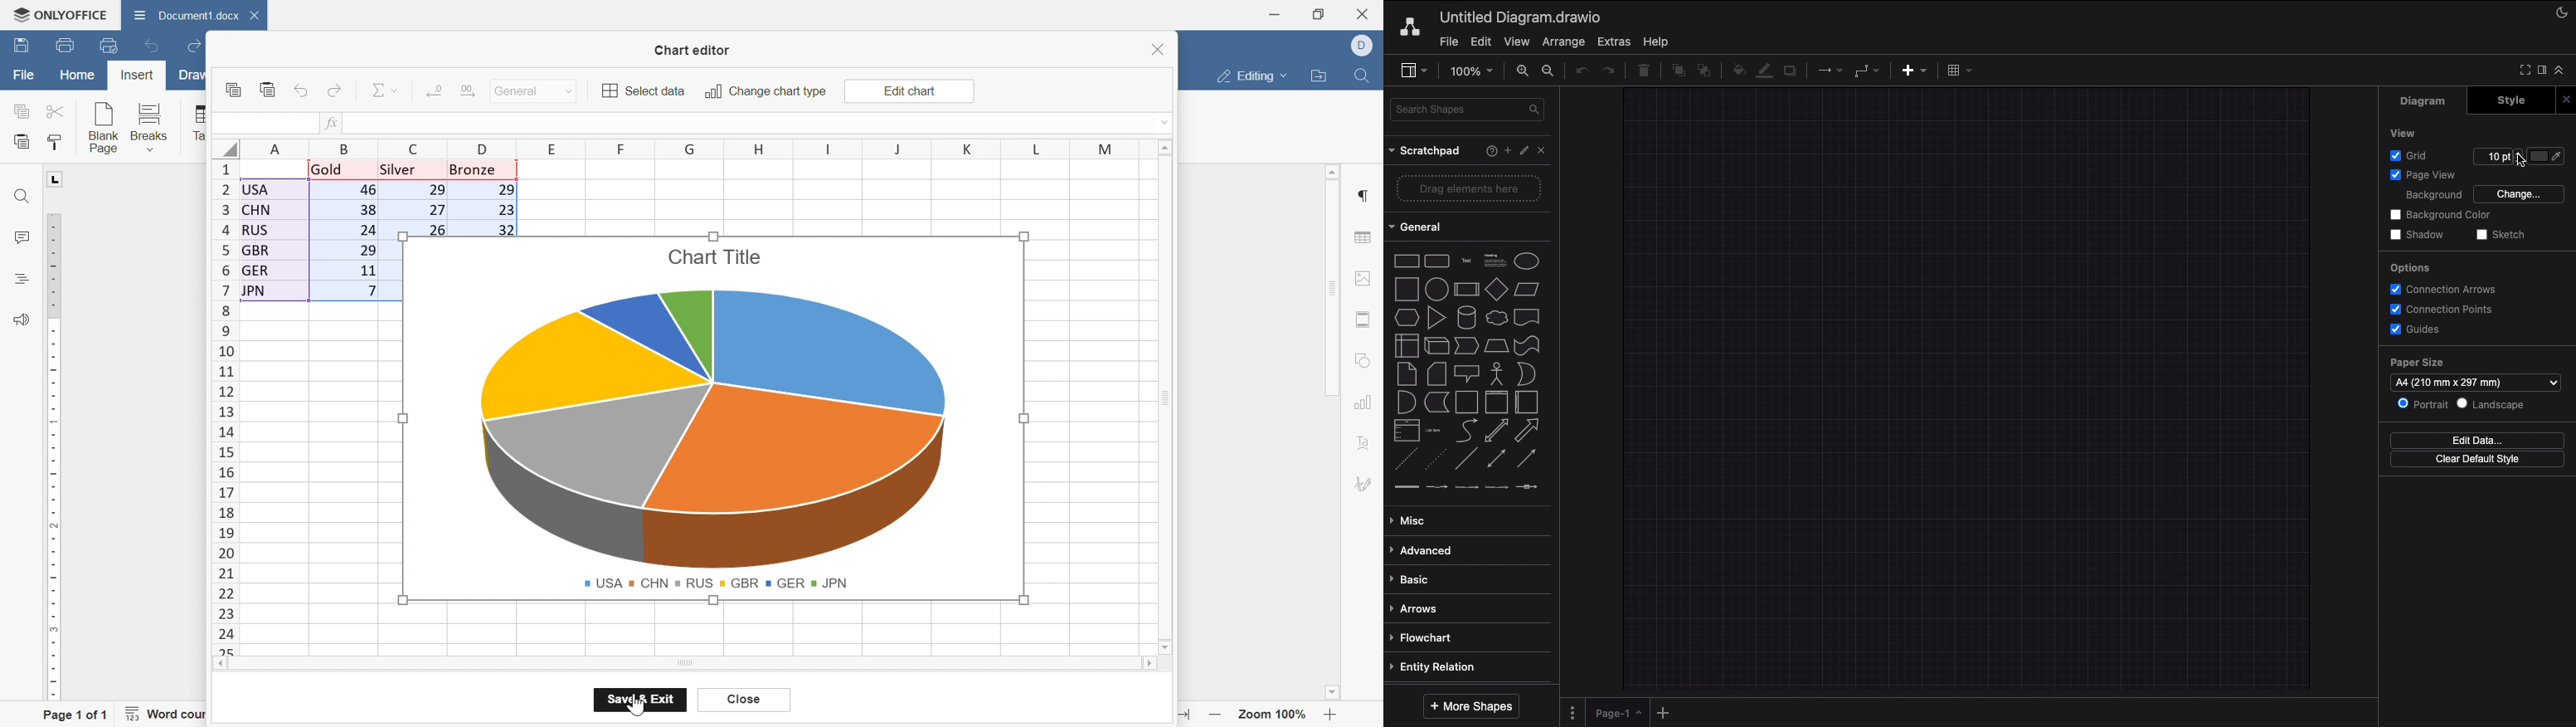 The image size is (2576, 728). I want to click on Points, so click(2498, 156).